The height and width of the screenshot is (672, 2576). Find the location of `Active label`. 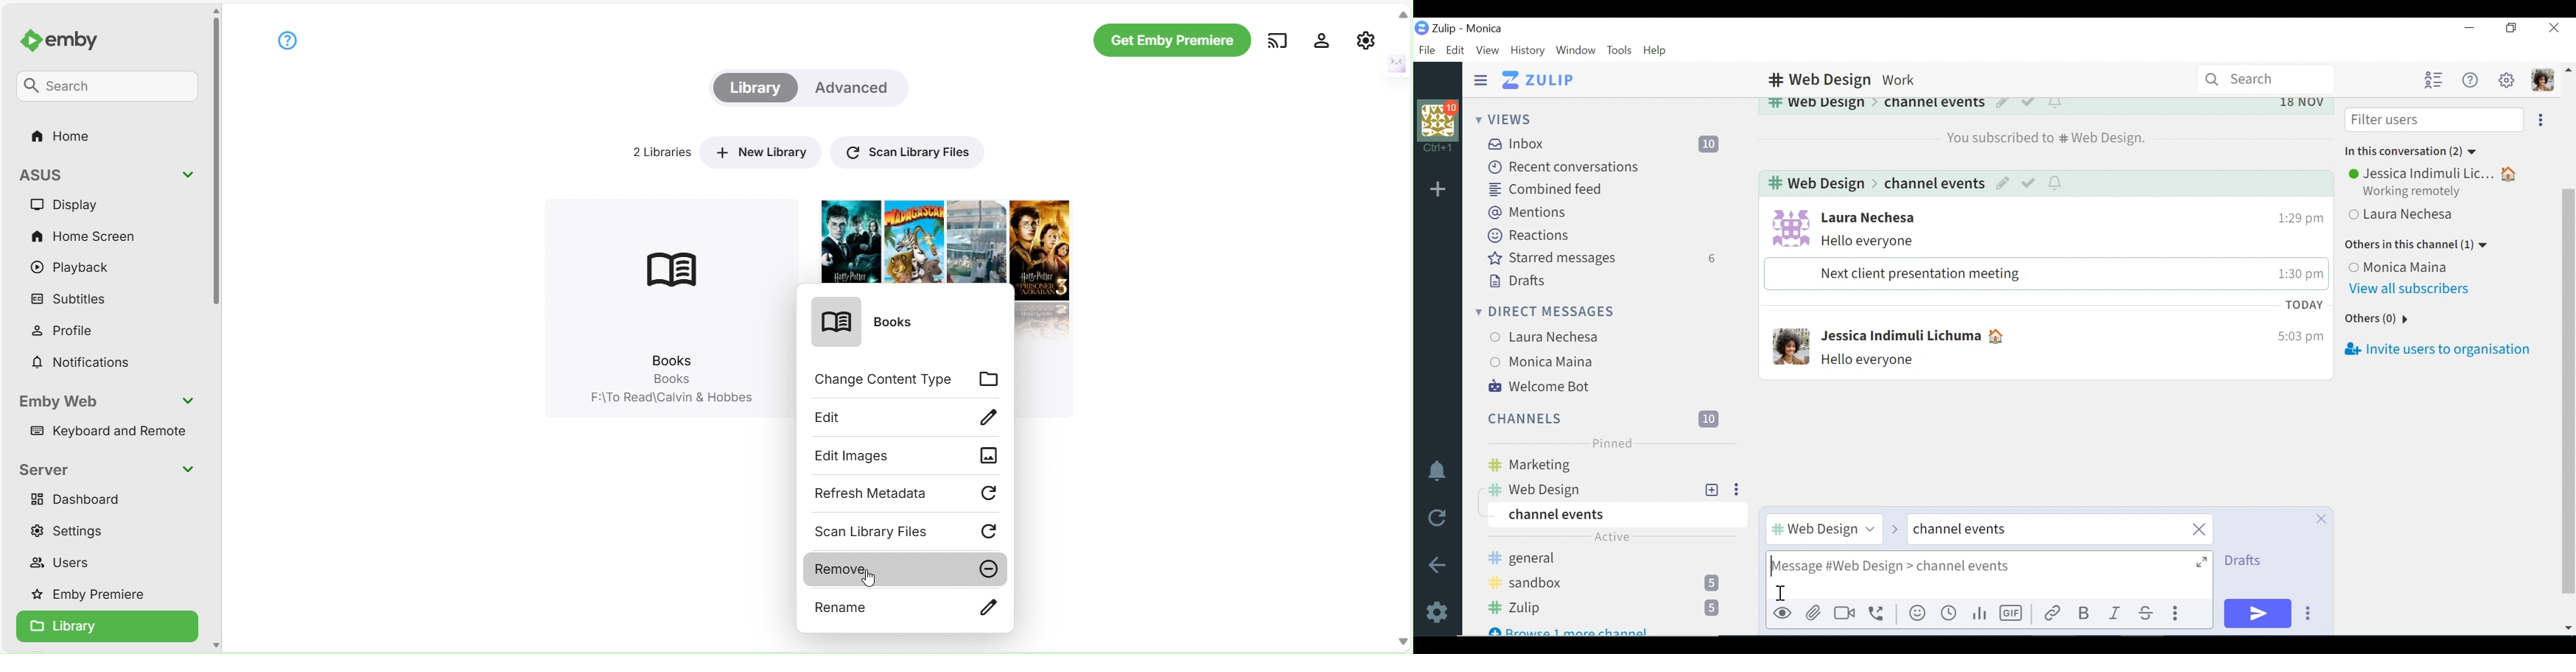

Active label is located at coordinates (1613, 540).